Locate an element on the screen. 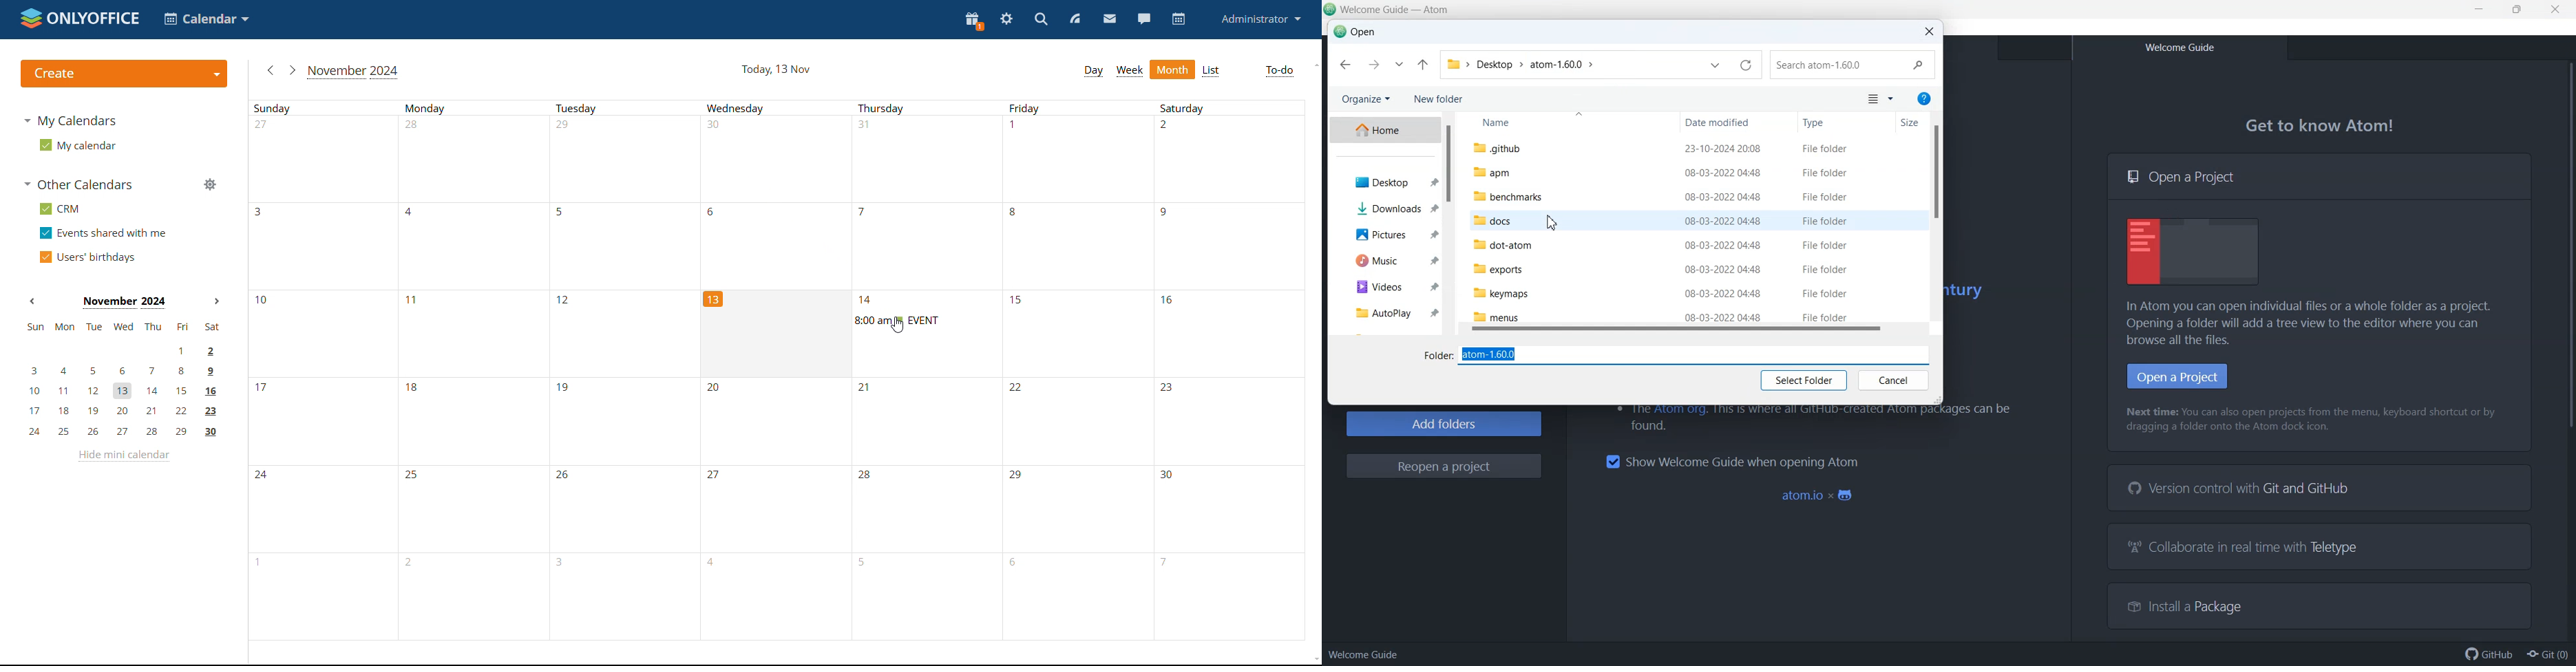 The image size is (2576, 672). Vertical Scrollbar is located at coordinates (2566, 349).